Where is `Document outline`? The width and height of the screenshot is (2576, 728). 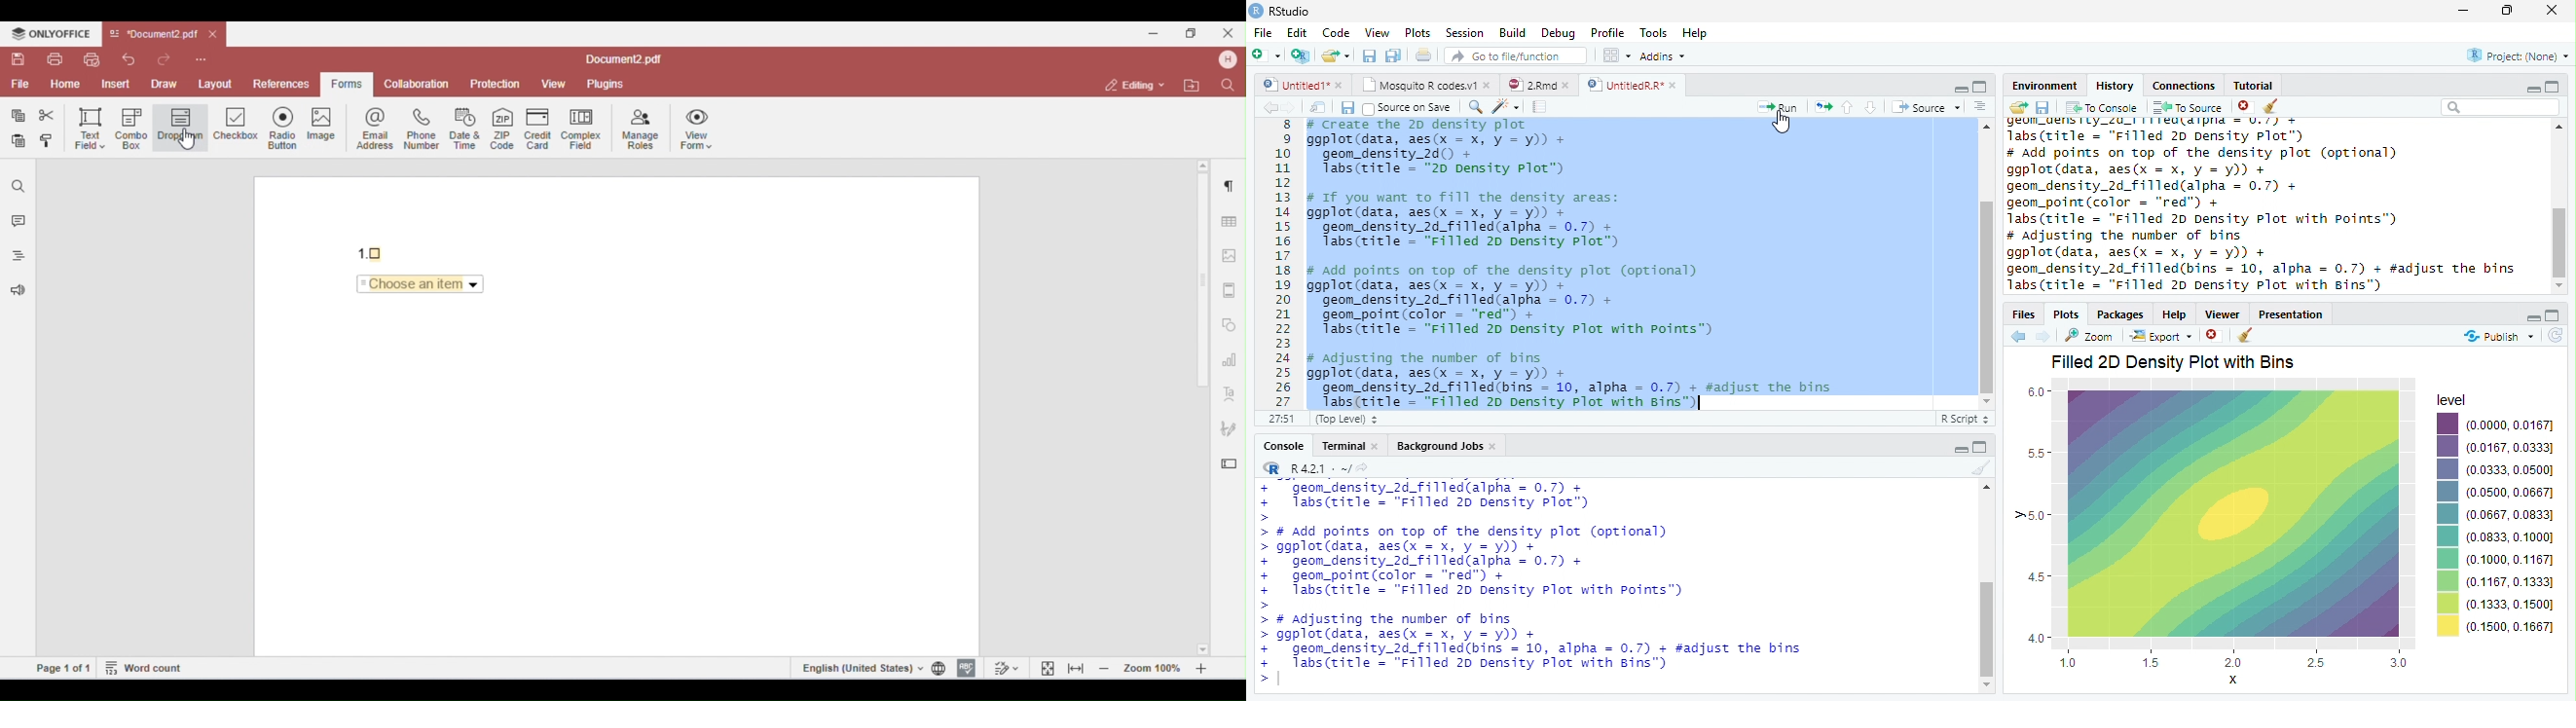
Document outline is located at coordinates (1980, 108).